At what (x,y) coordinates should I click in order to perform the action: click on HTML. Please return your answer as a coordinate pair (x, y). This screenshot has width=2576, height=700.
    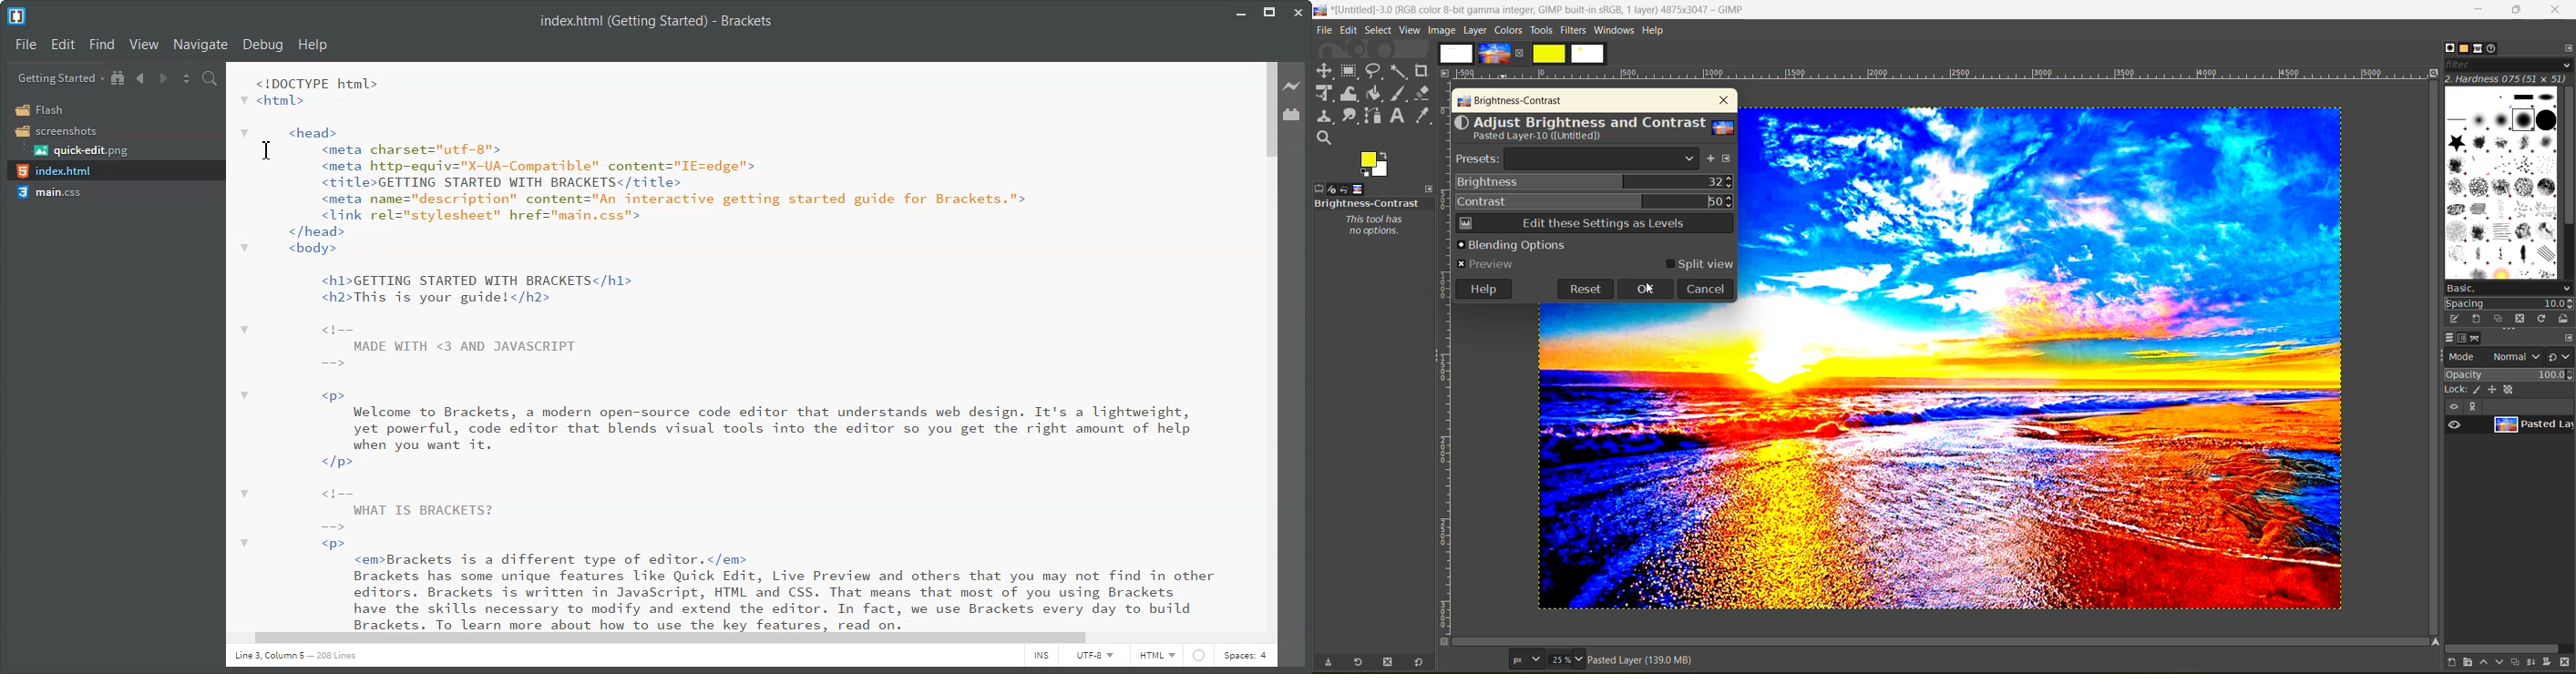
    Looking at the image, I should click on (1159, 656).